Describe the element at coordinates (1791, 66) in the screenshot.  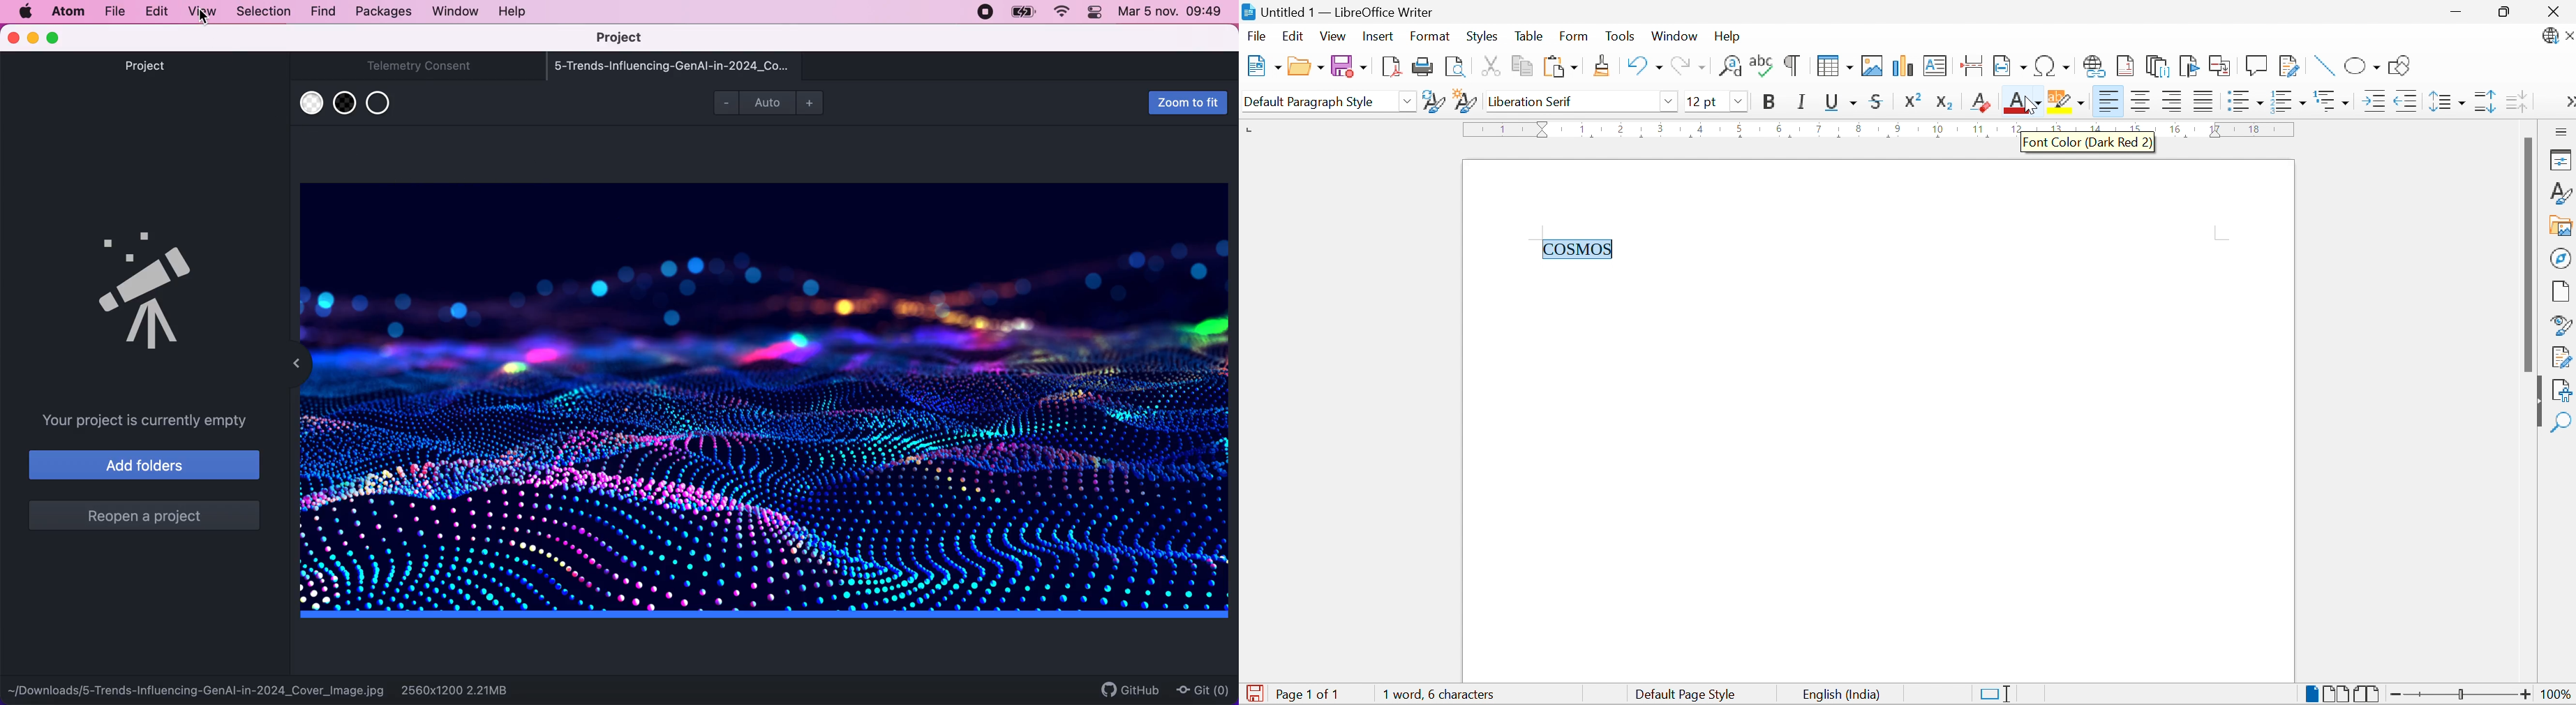
I see `Toggle Formatting Marks` at that location.